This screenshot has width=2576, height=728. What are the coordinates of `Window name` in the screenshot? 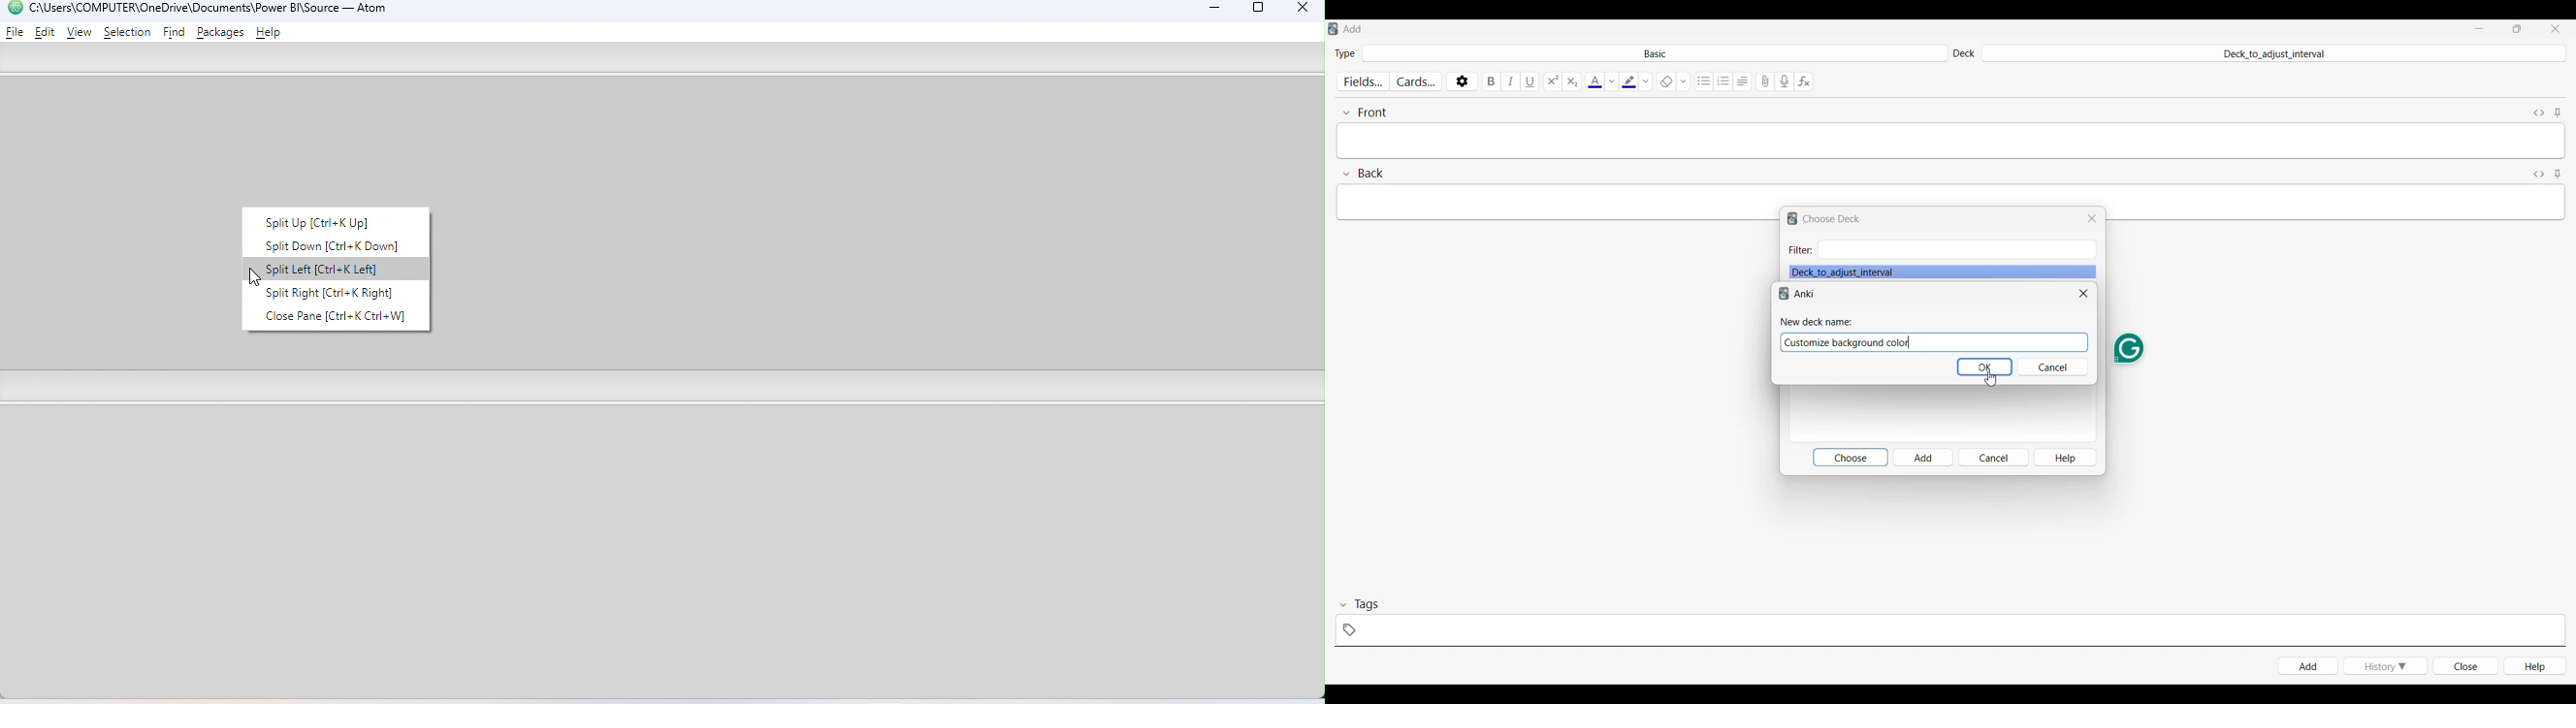 It's located at (1832, 219).